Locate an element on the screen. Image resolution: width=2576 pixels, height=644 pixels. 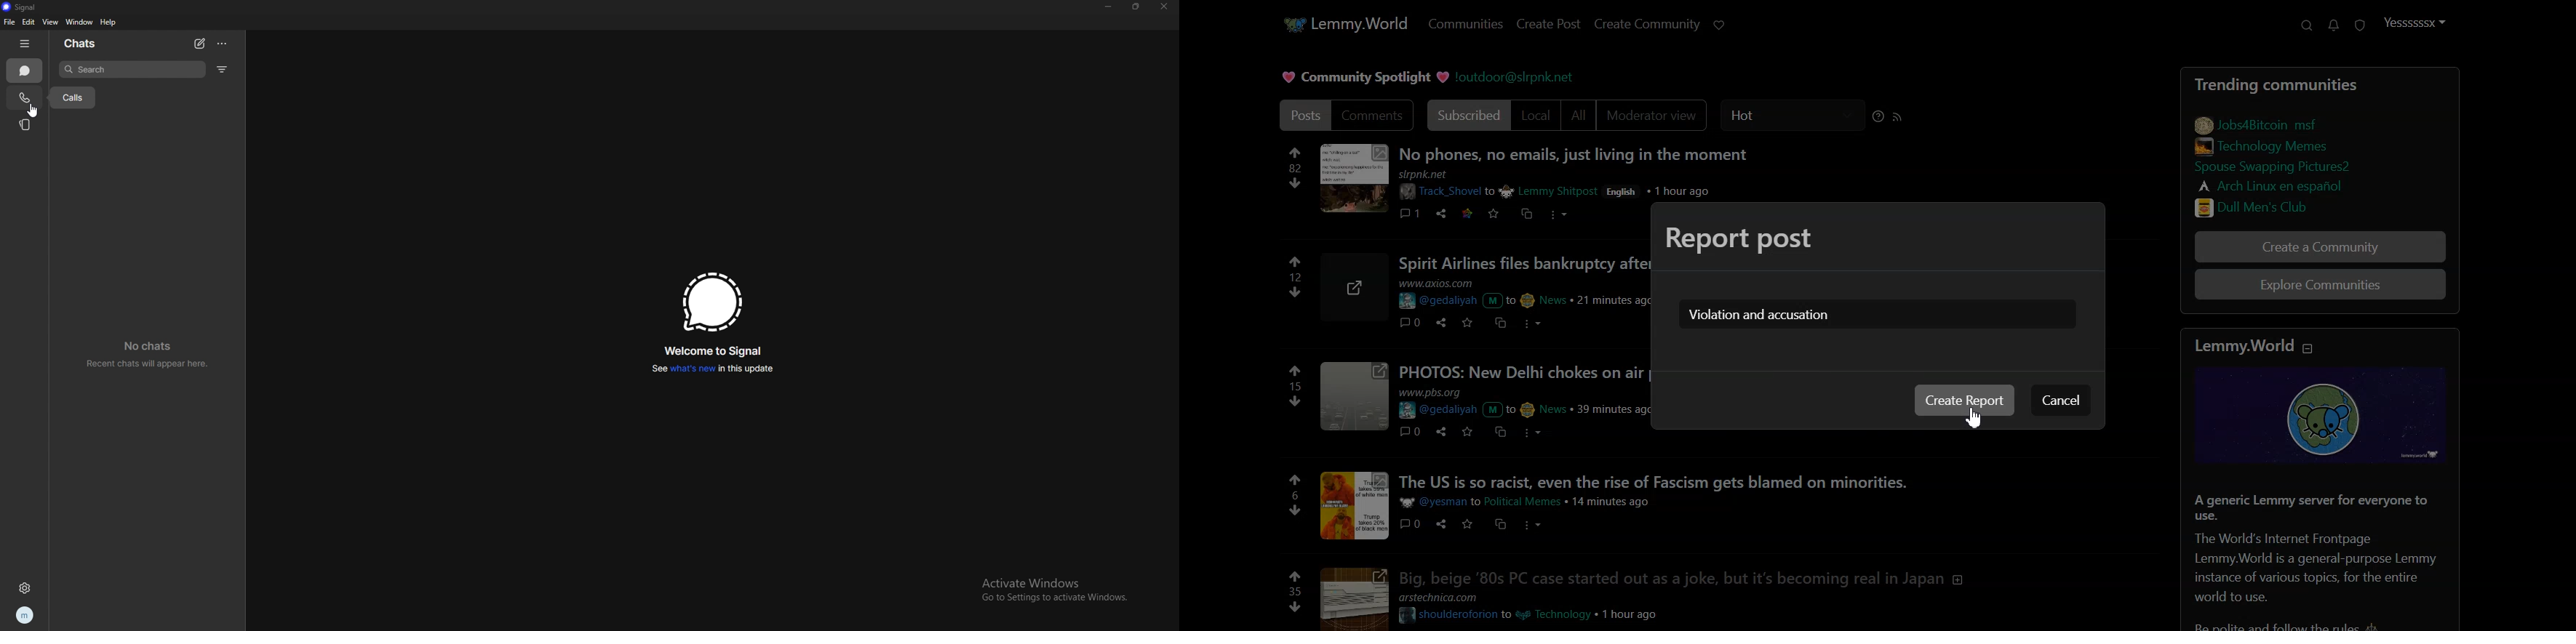
55707 is located at coordinates (1297, 290).